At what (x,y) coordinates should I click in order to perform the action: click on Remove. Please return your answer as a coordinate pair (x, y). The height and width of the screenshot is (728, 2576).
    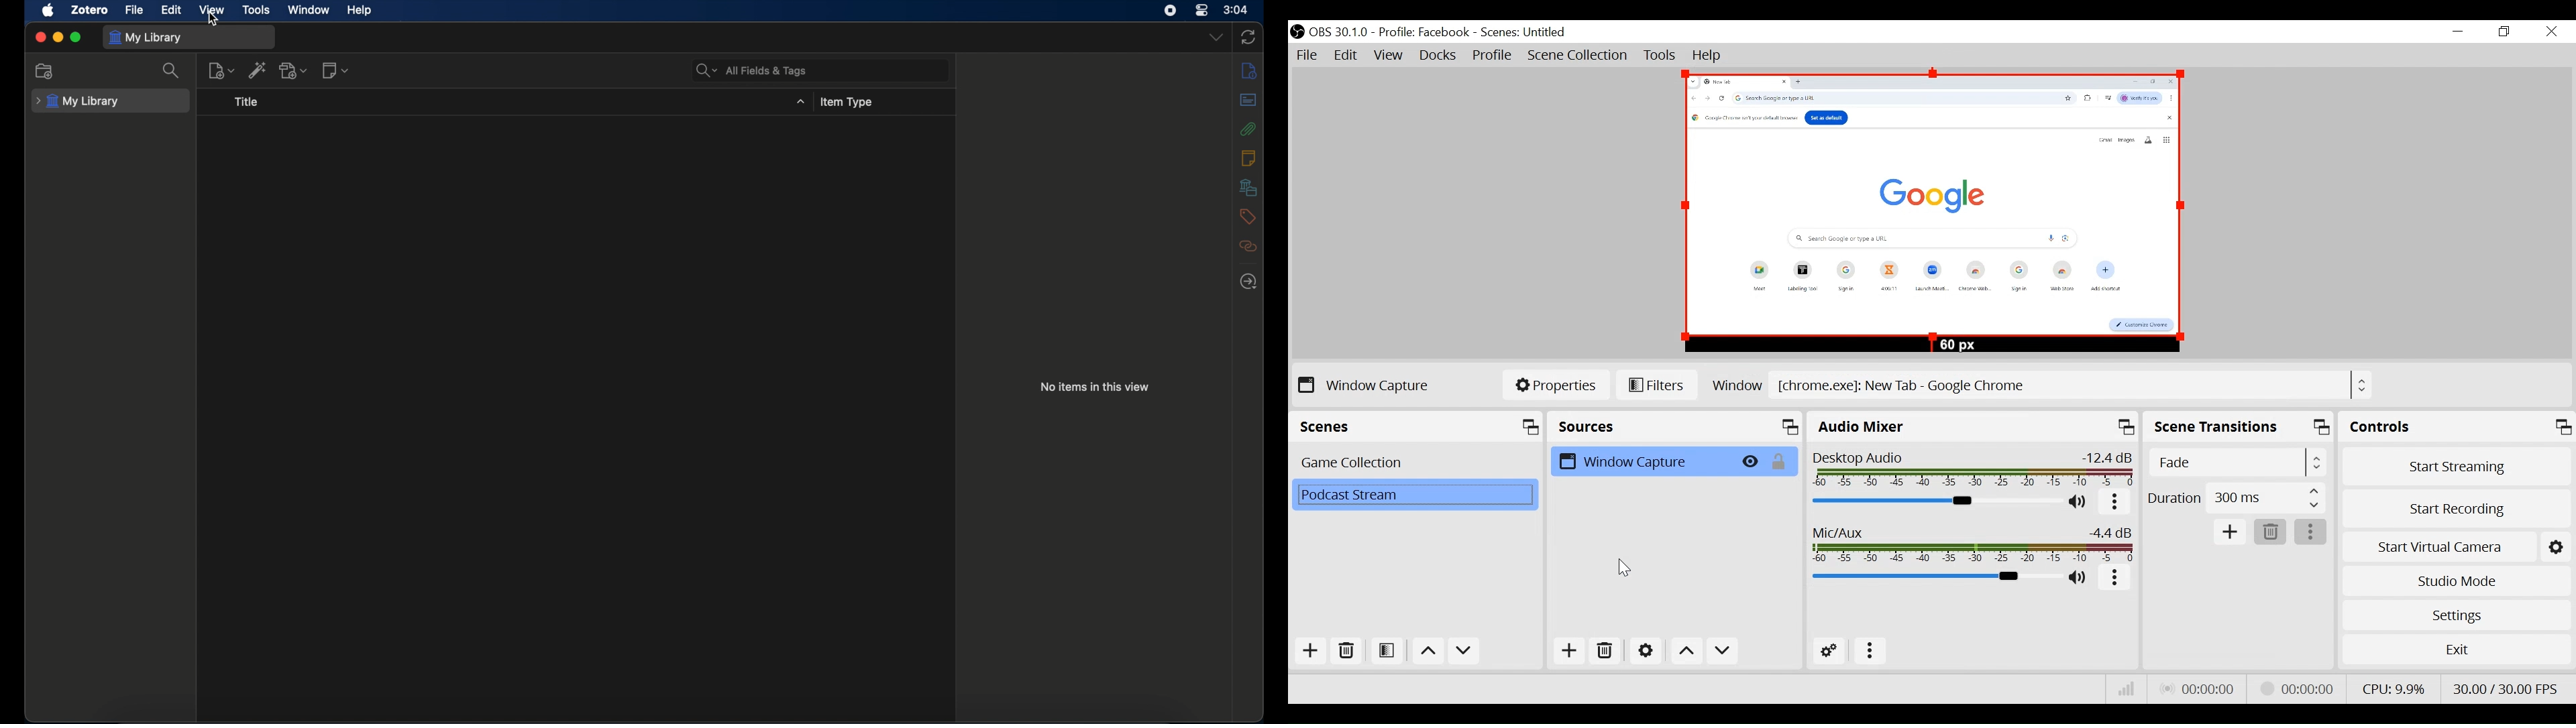
    Looking at the image, I should click on (1345, 650).